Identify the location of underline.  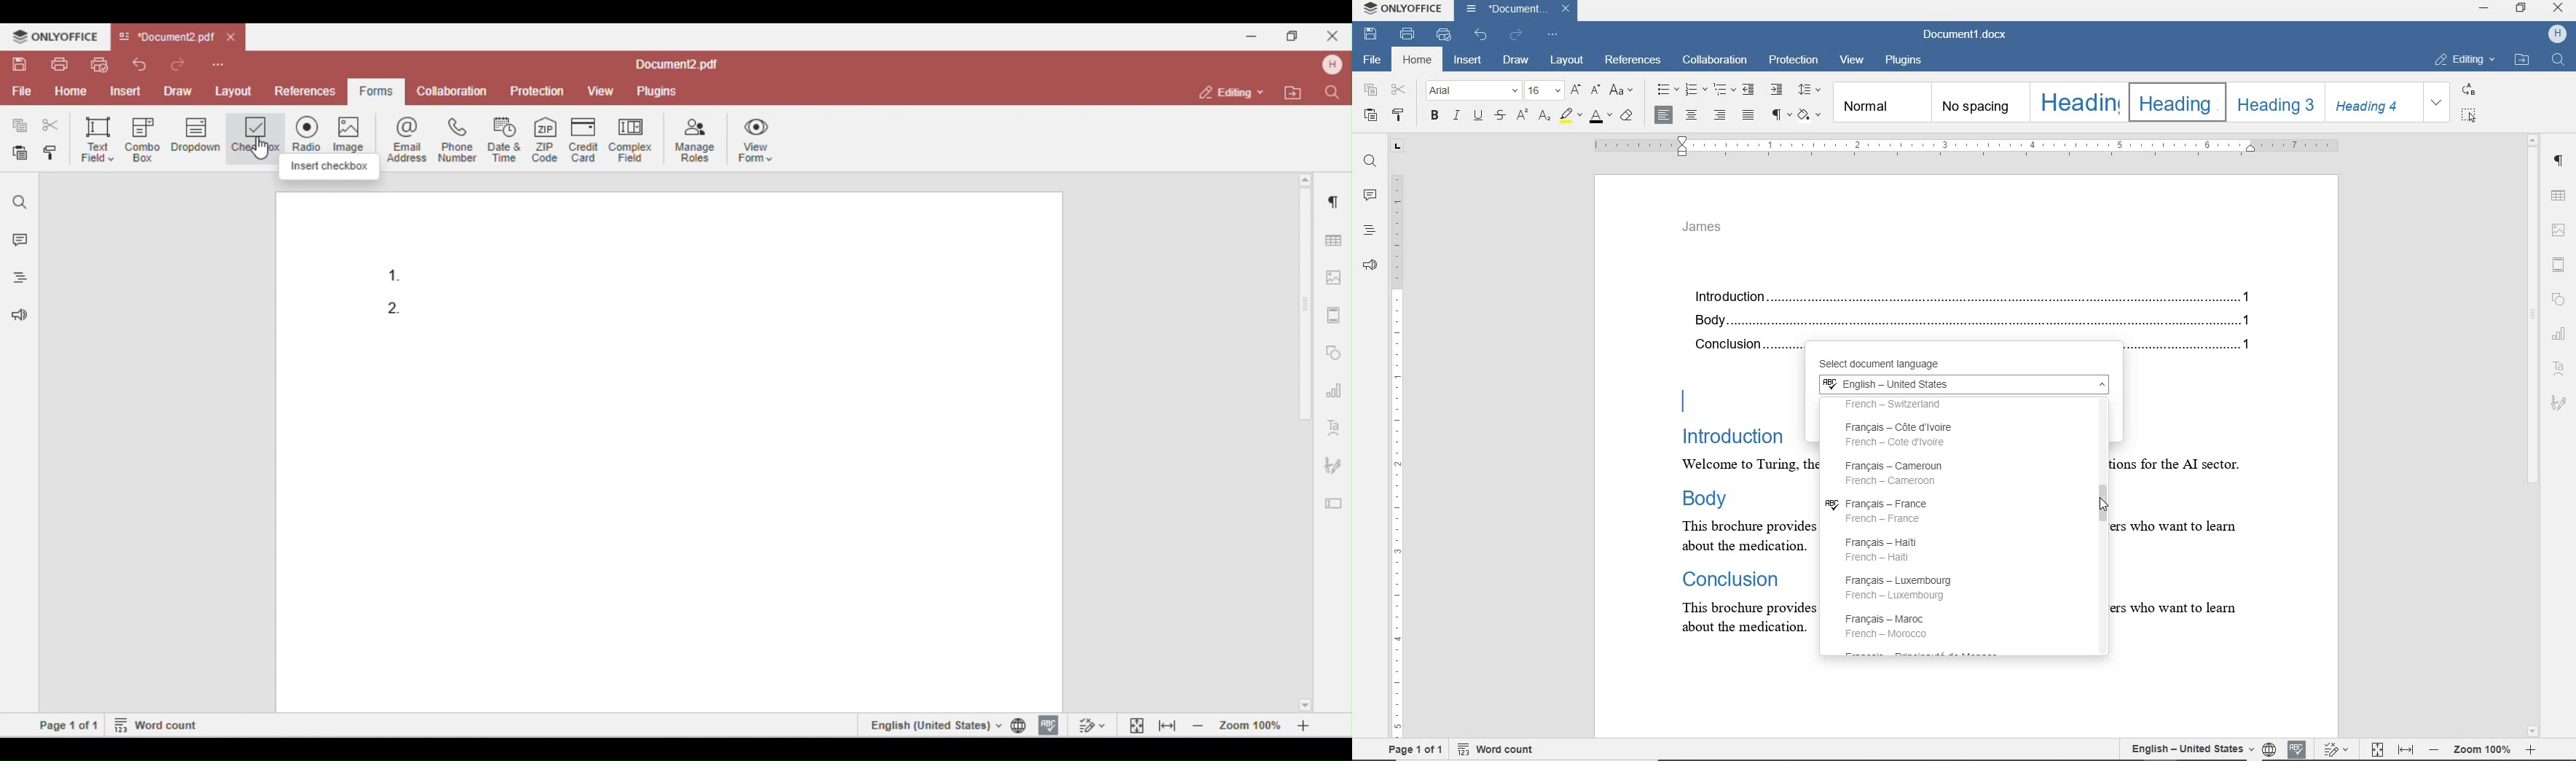
(1480, 117).